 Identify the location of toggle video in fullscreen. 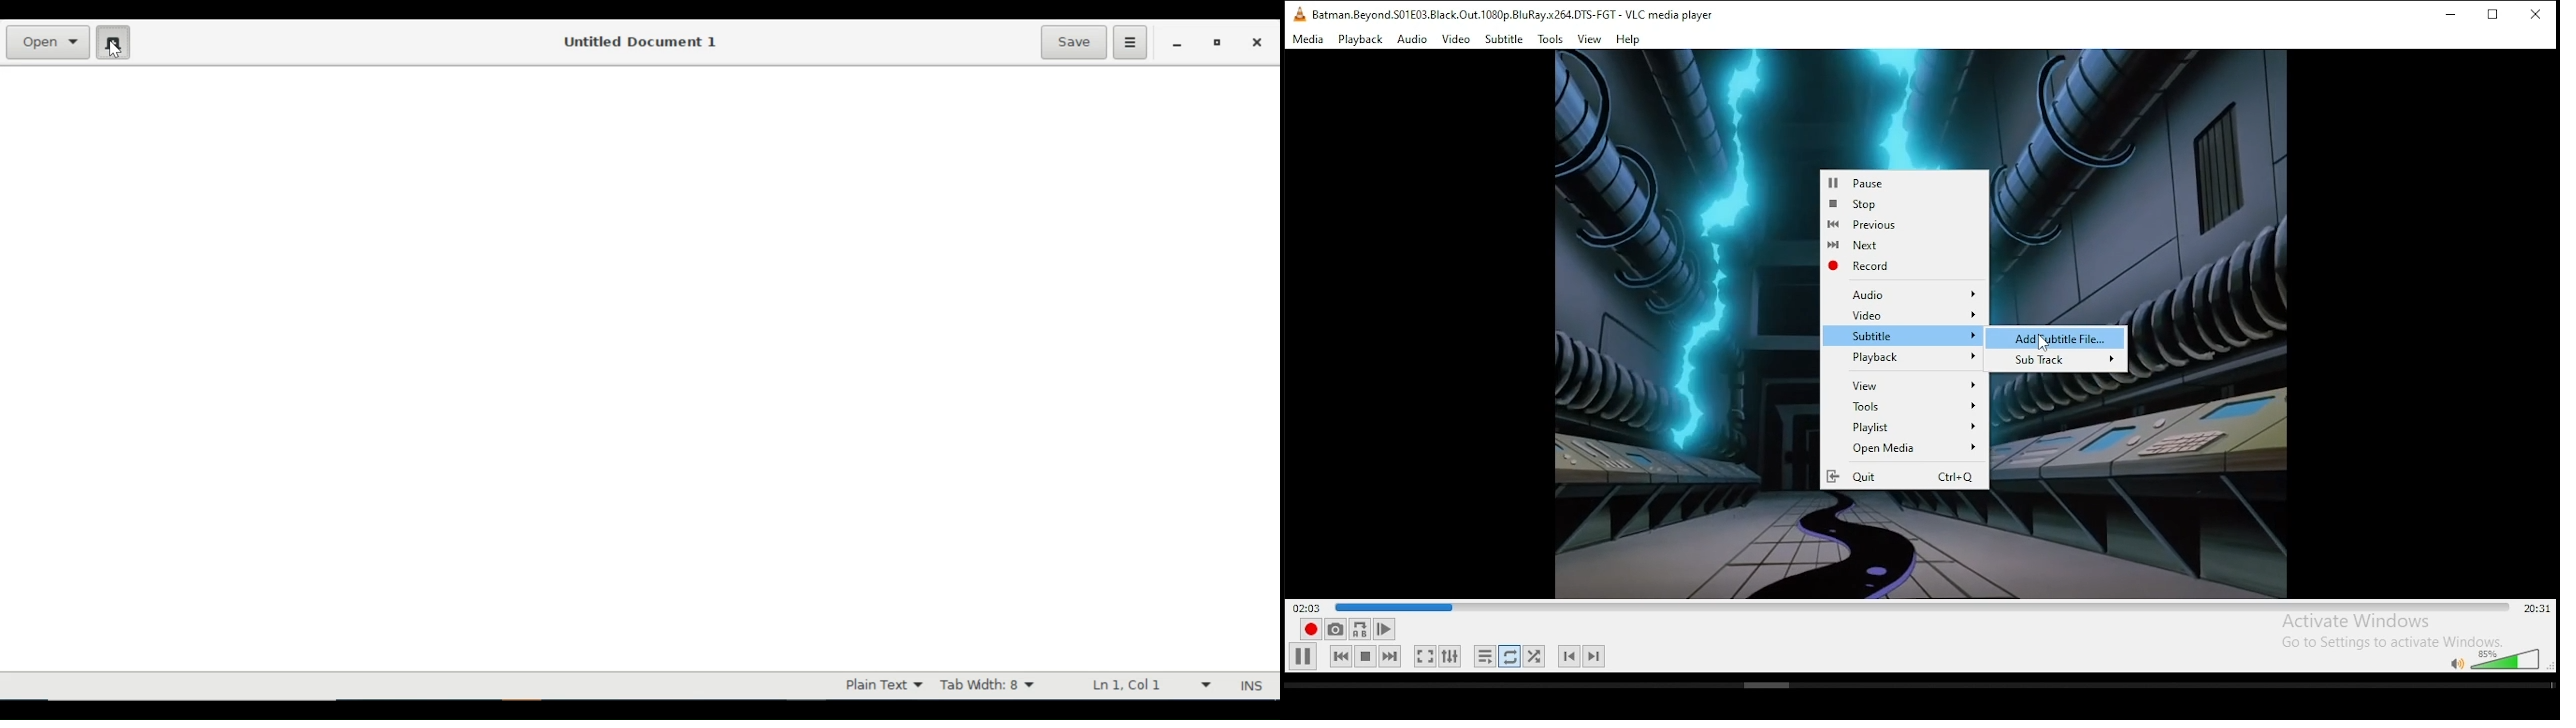
(1425, 656).